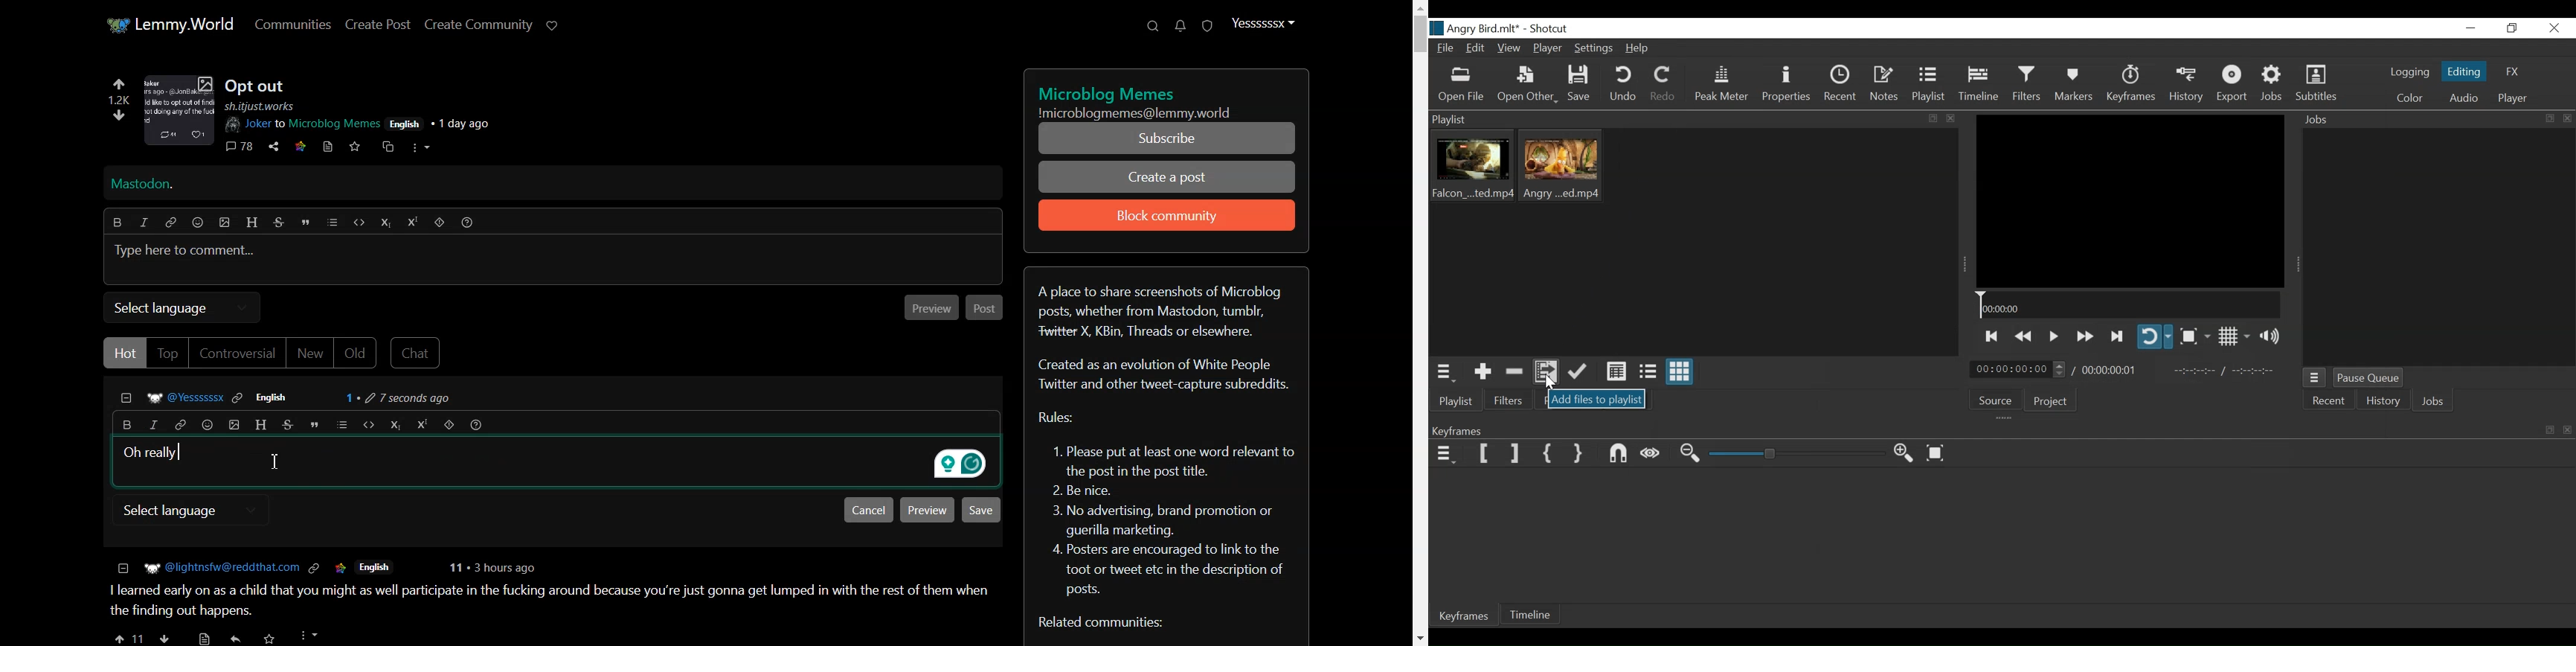  Describe the element at coordinates (1462, 85) in the screenshot. I see `Open File` at that location.